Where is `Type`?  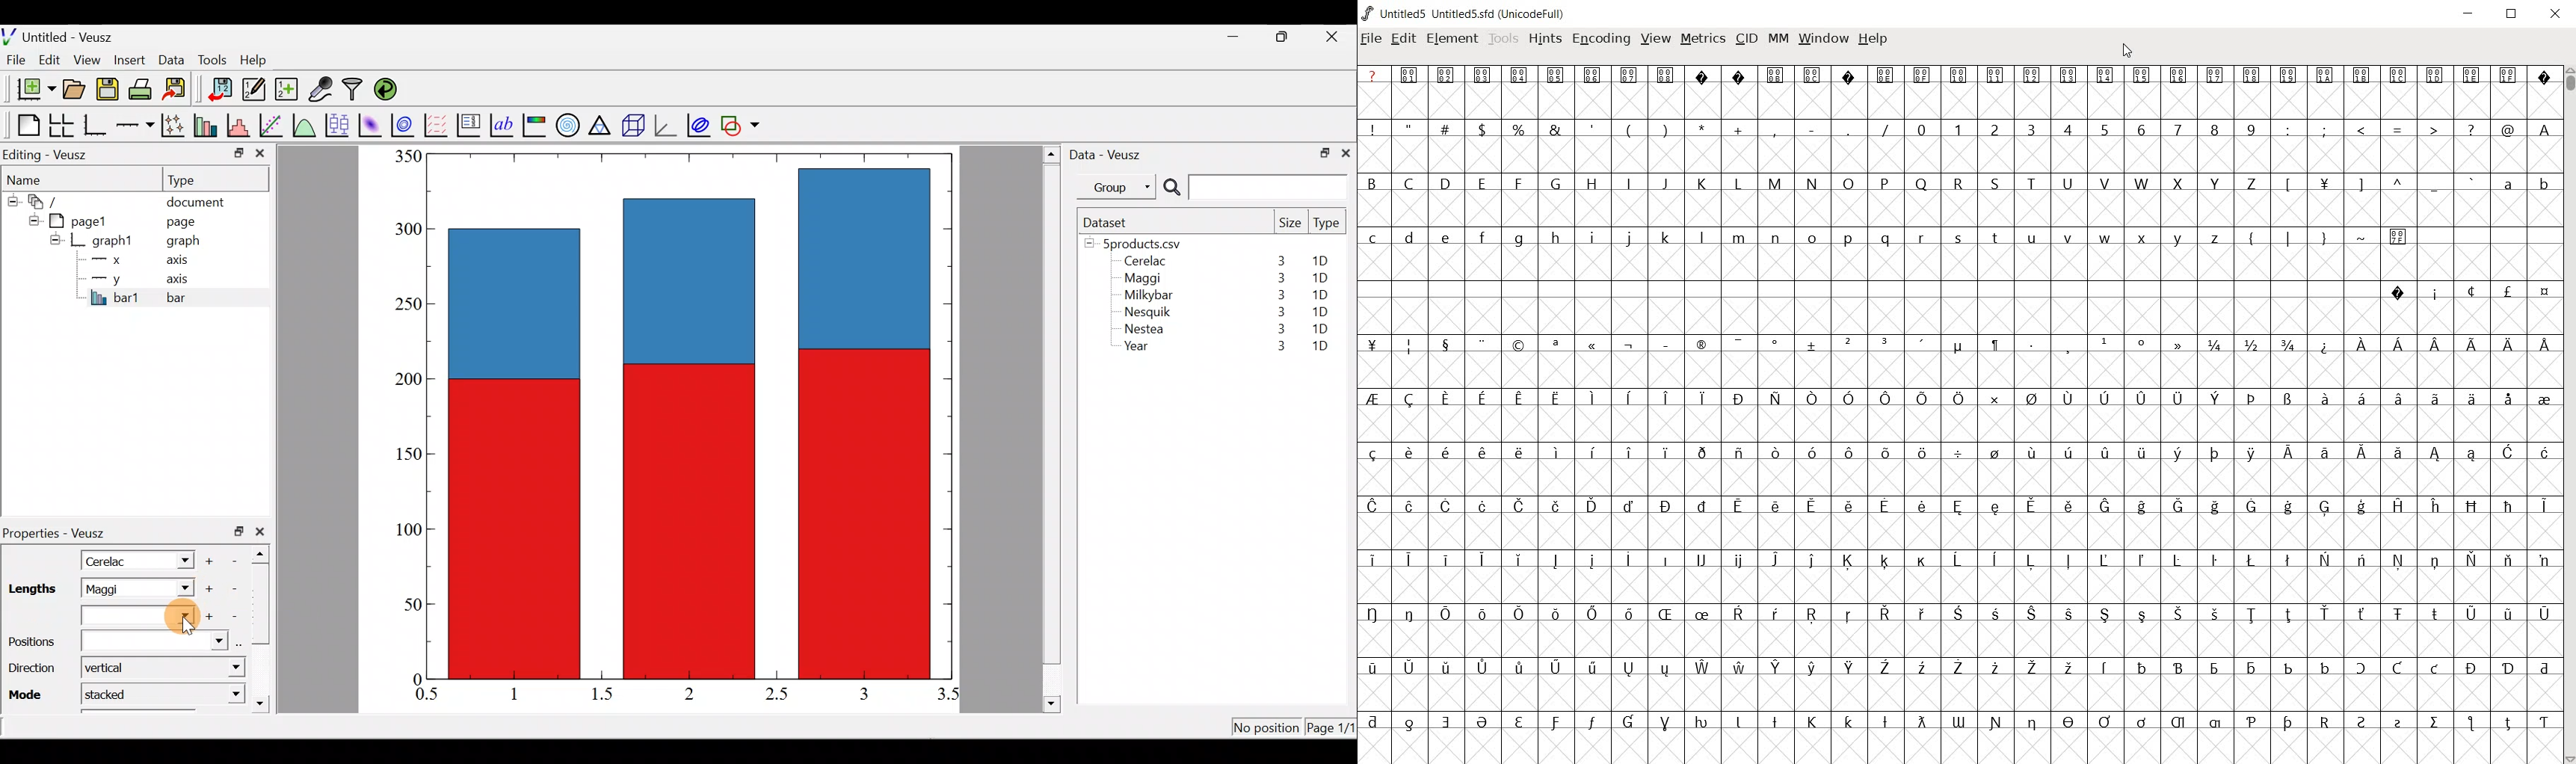 Type is located at coordinates (1328, 226).